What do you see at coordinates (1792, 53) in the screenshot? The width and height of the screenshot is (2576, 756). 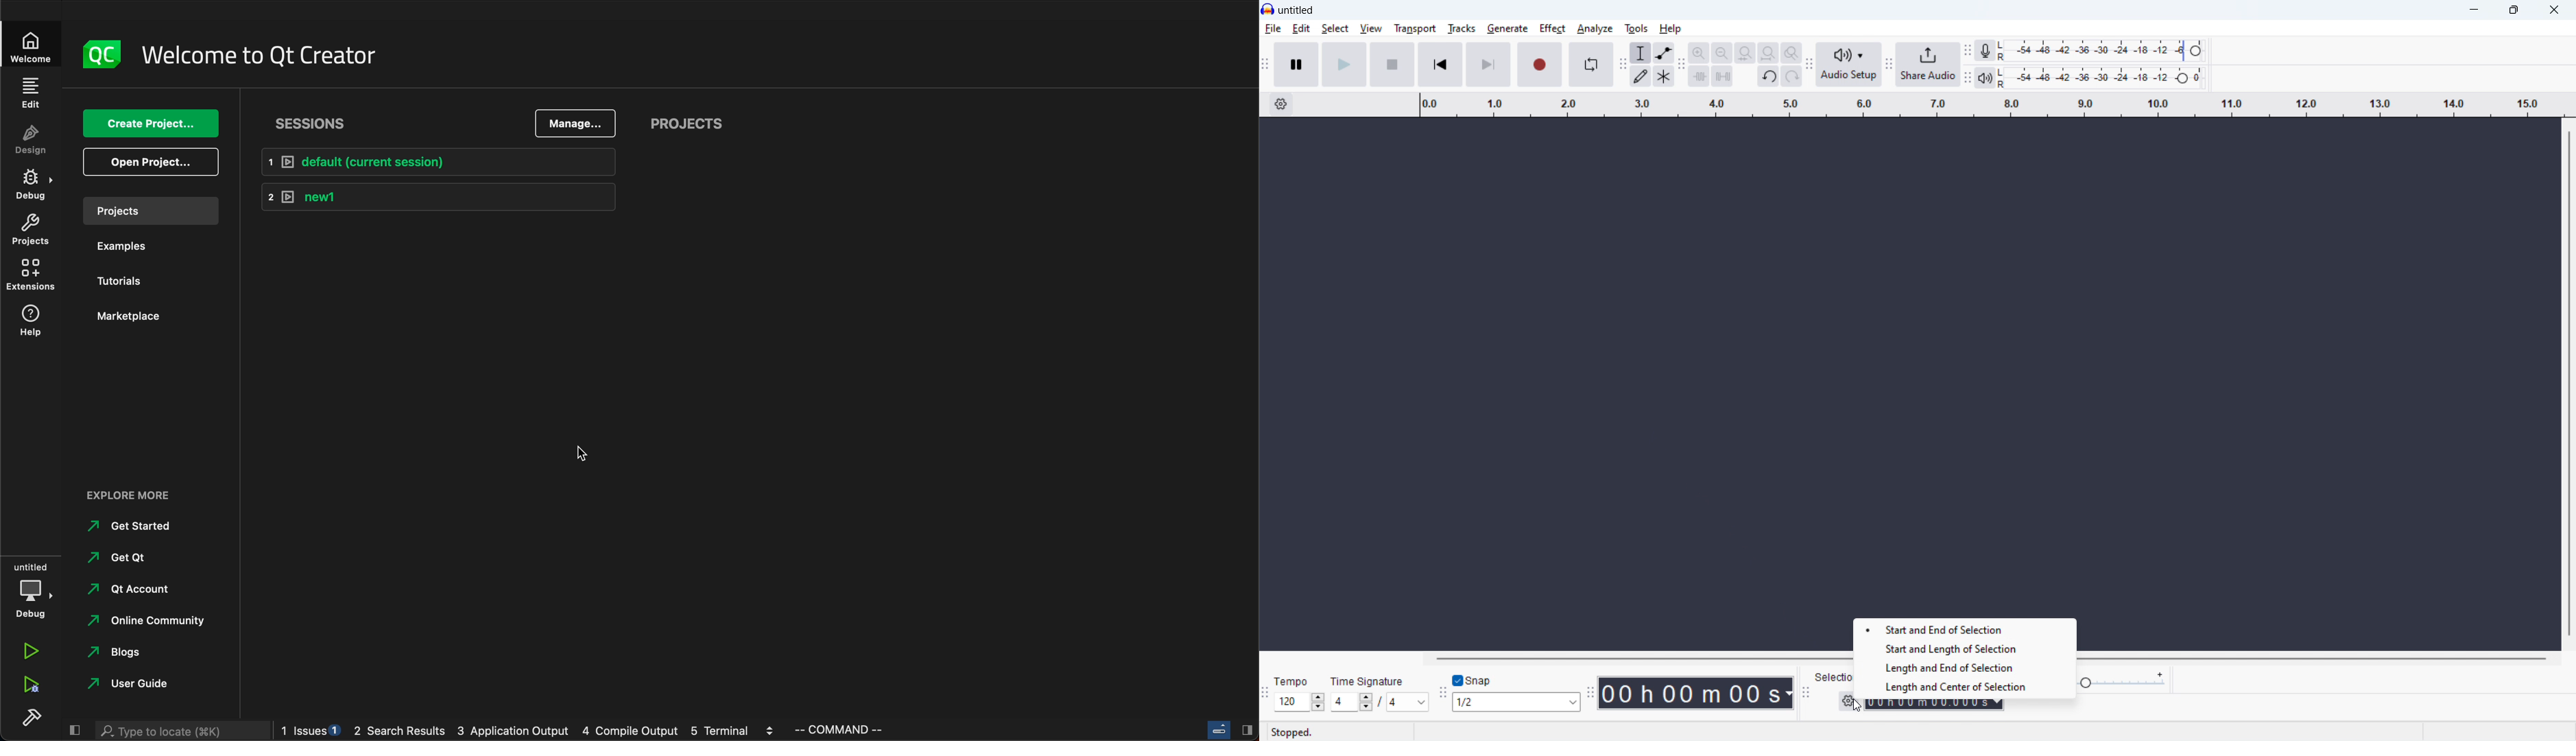 I see `toggle zoom` at bounding box center [1792, 53].